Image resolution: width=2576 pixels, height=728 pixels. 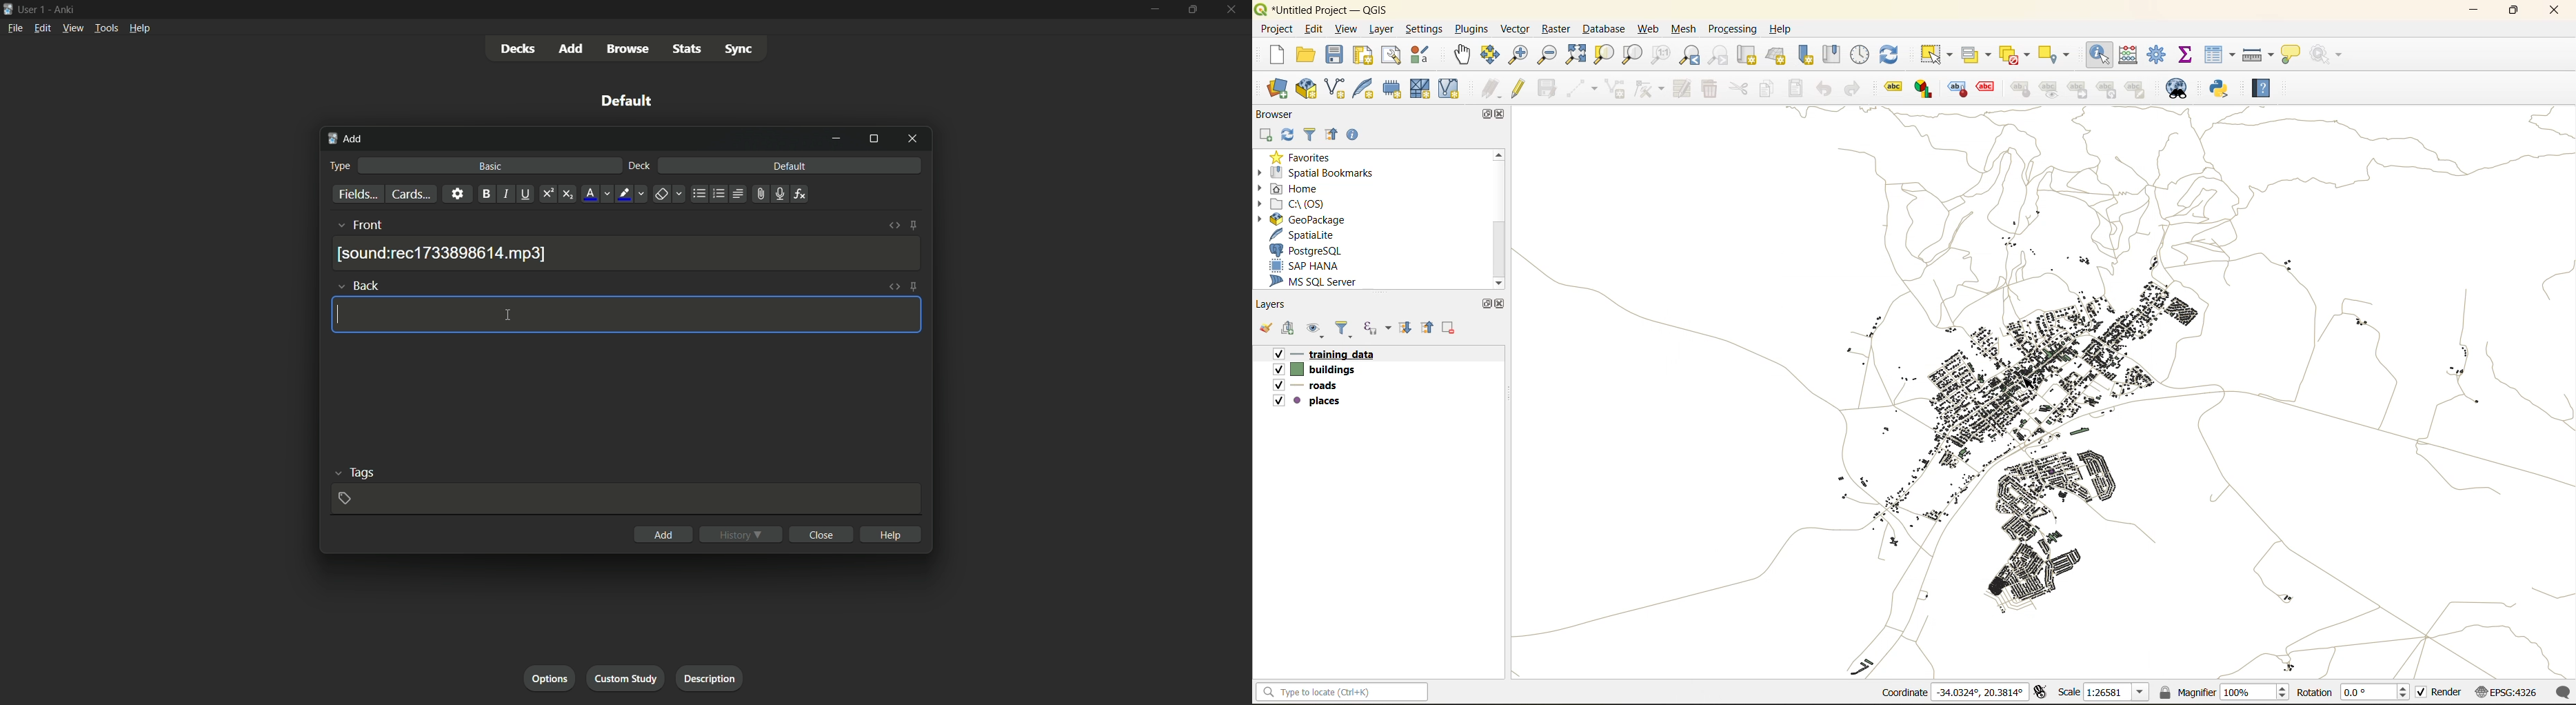 I want to click on fields, so click(x=357, y=195).